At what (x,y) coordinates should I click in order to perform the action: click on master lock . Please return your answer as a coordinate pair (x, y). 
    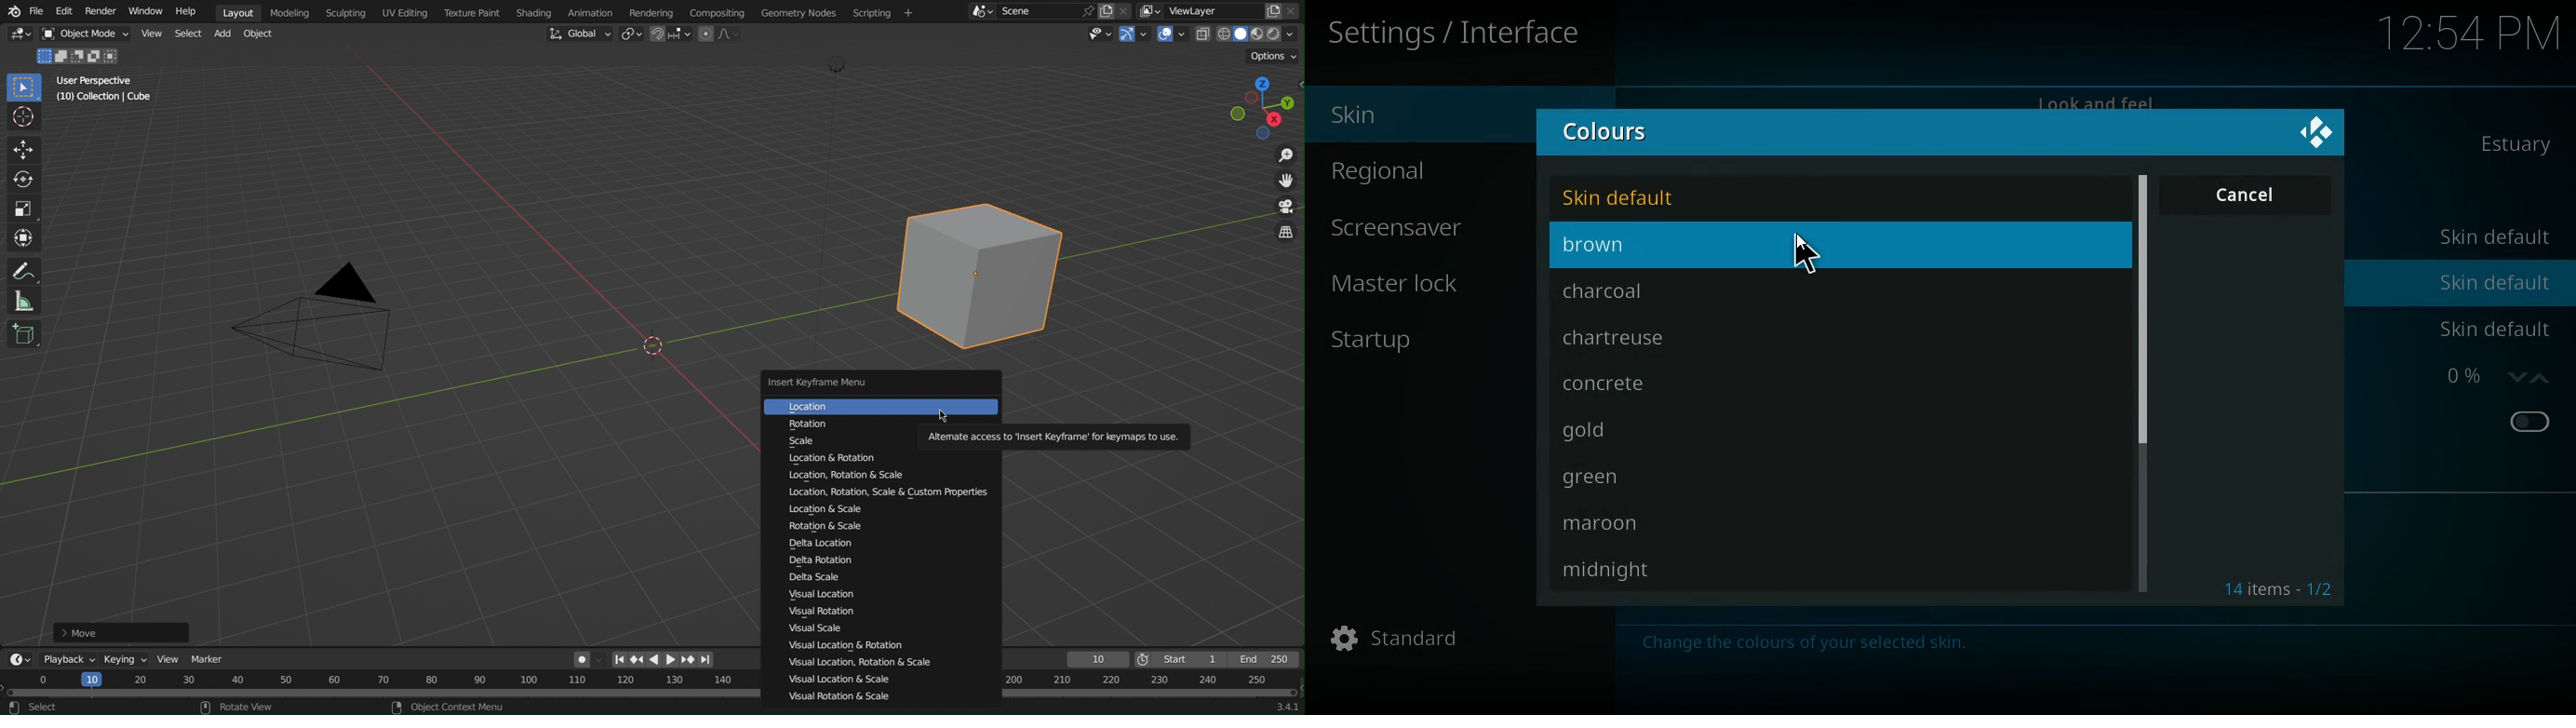
    Looking at the image, I should click on (1403, 286).